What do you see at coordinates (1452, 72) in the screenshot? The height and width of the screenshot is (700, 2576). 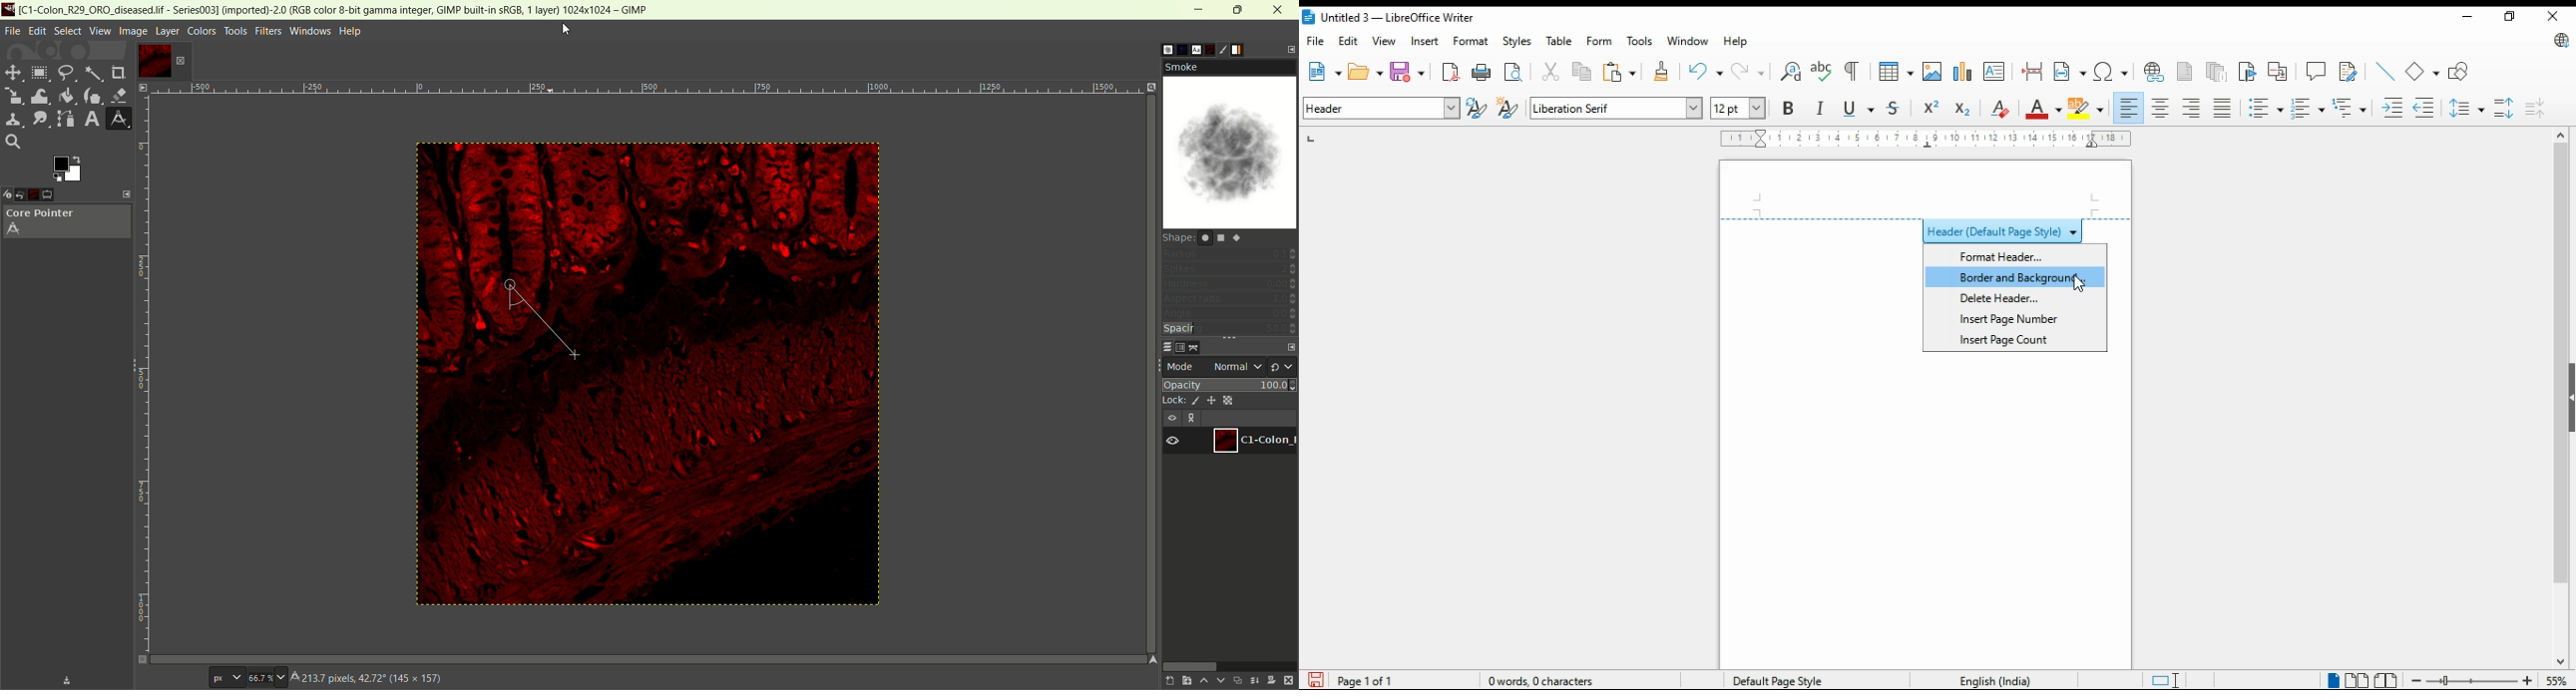 I see `format directly as pdf` at bounding box center [1452, 72].